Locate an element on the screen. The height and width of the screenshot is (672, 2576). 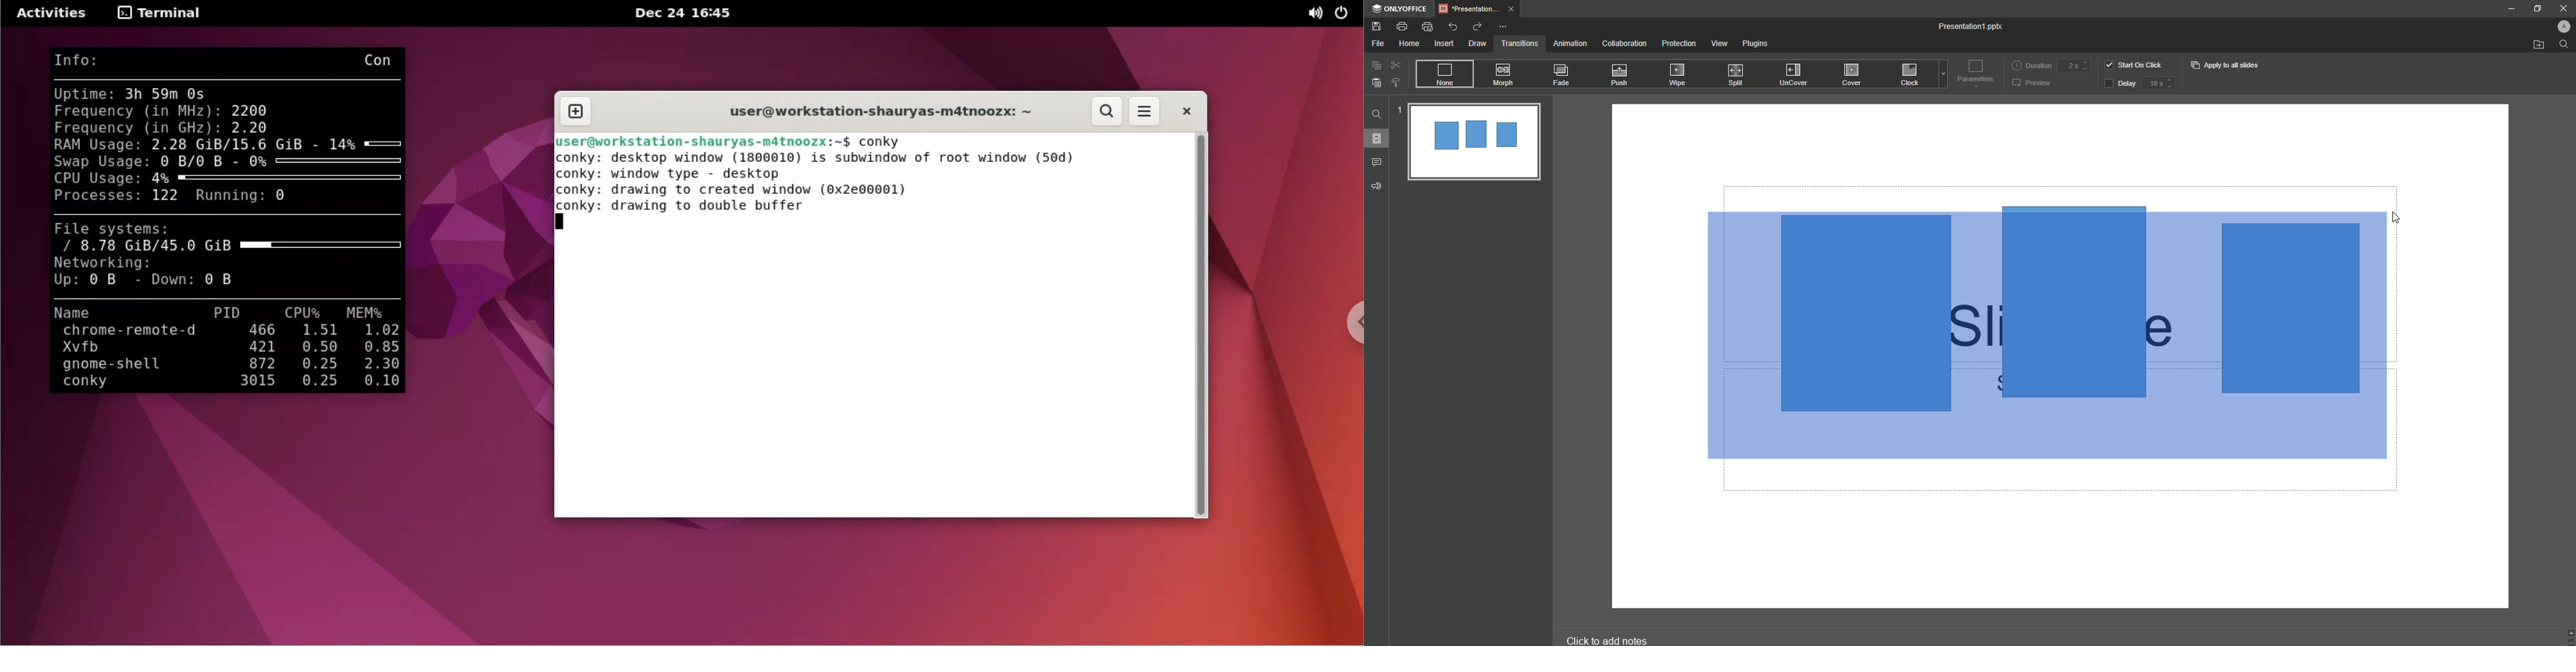
Save is located at coordinates (1377, 26).